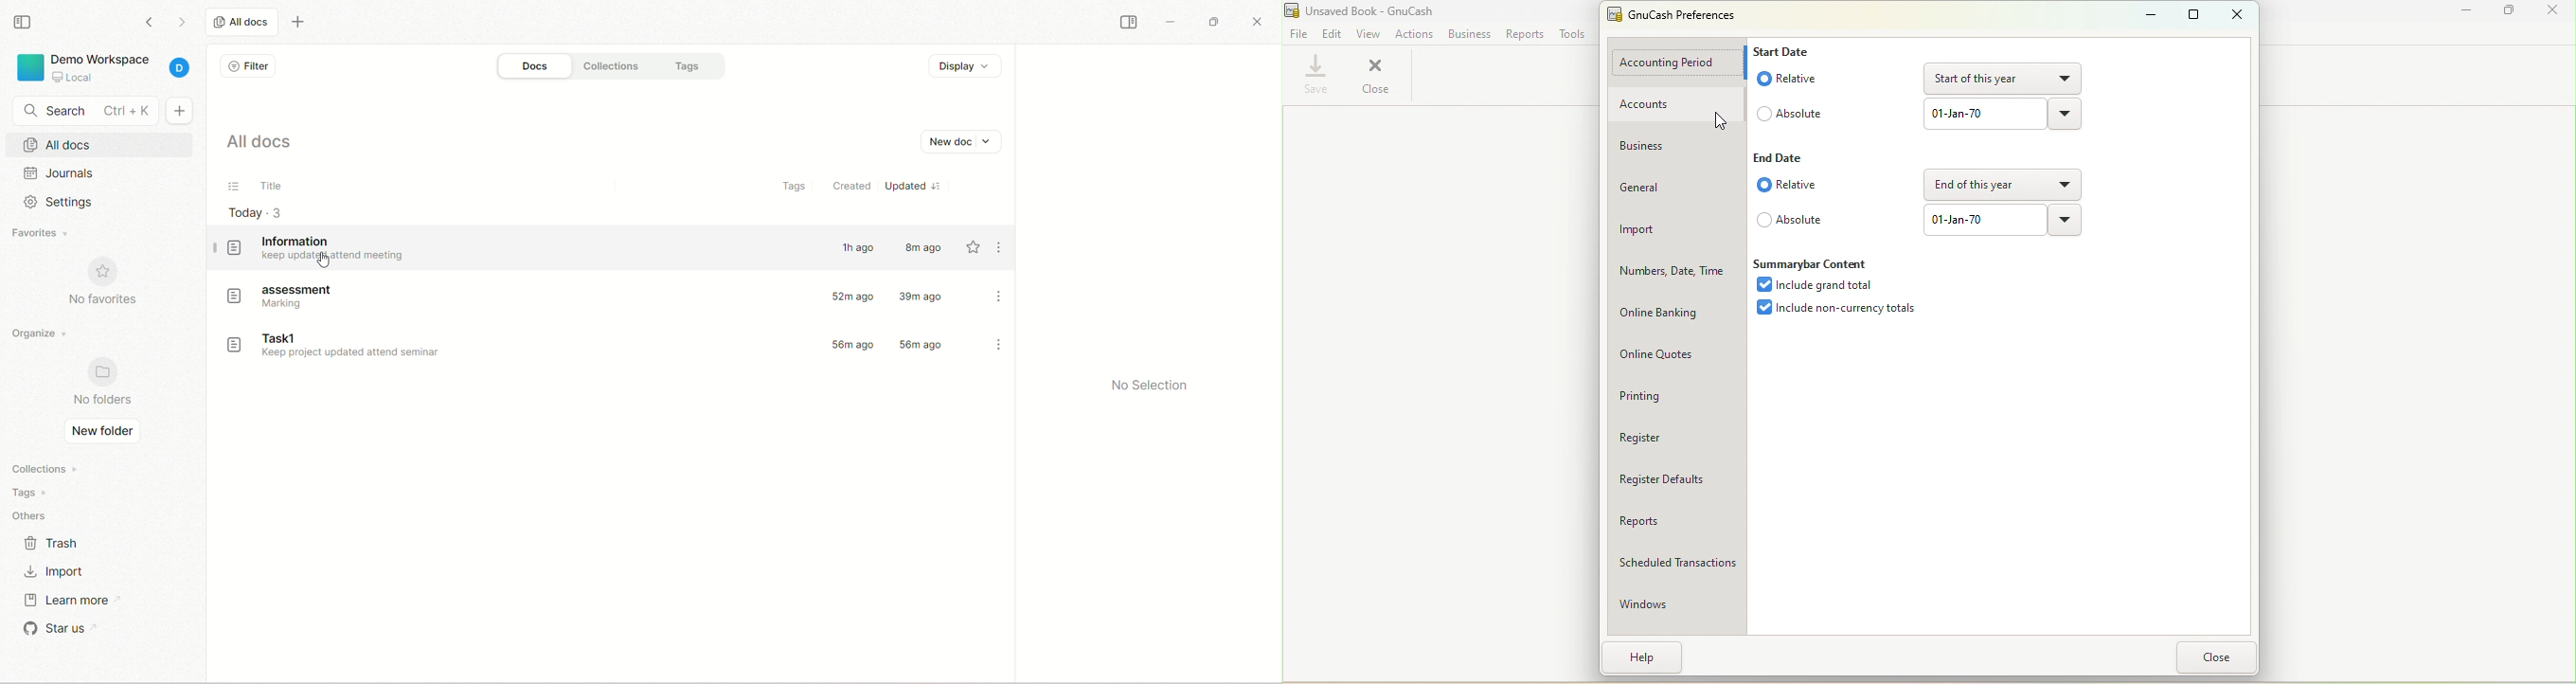  Describe the element at coordinates (1129, 21) in the screenshot. I see `collapse sidebar` at that location.